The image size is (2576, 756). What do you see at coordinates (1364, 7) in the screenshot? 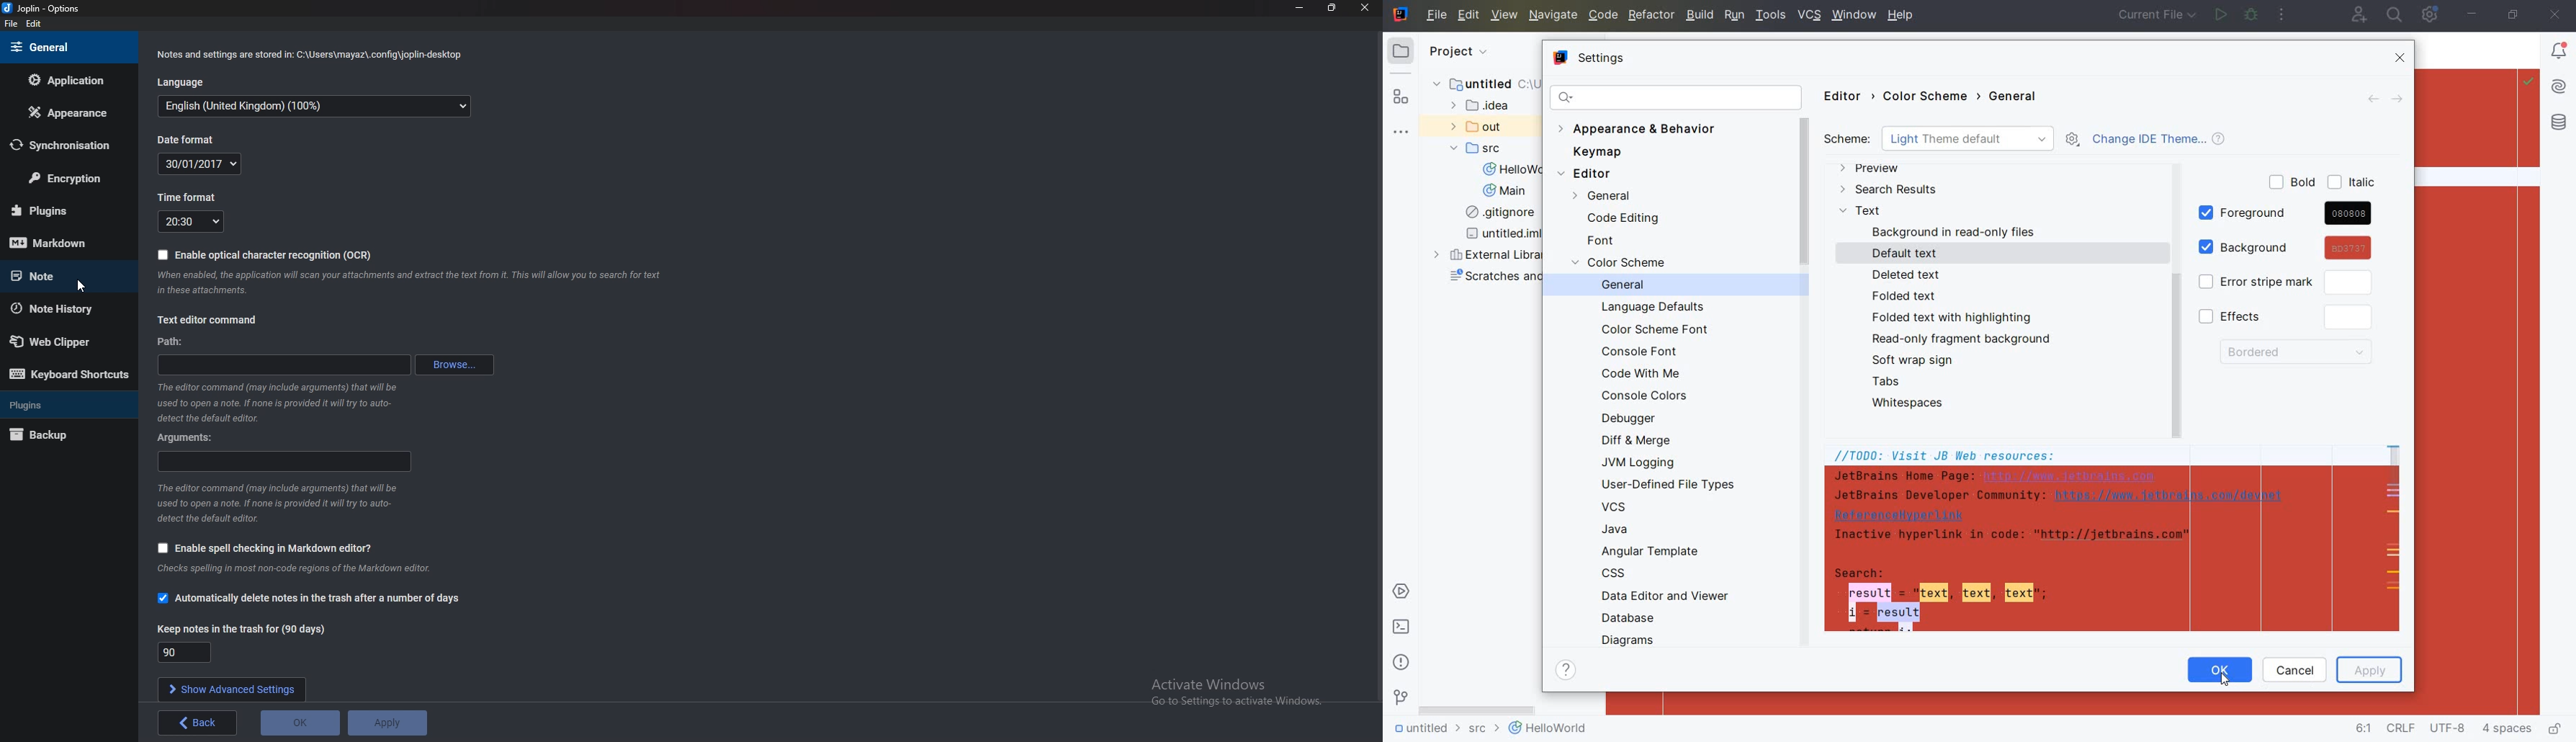
I see `Close` at bounding box center [1364, 7].